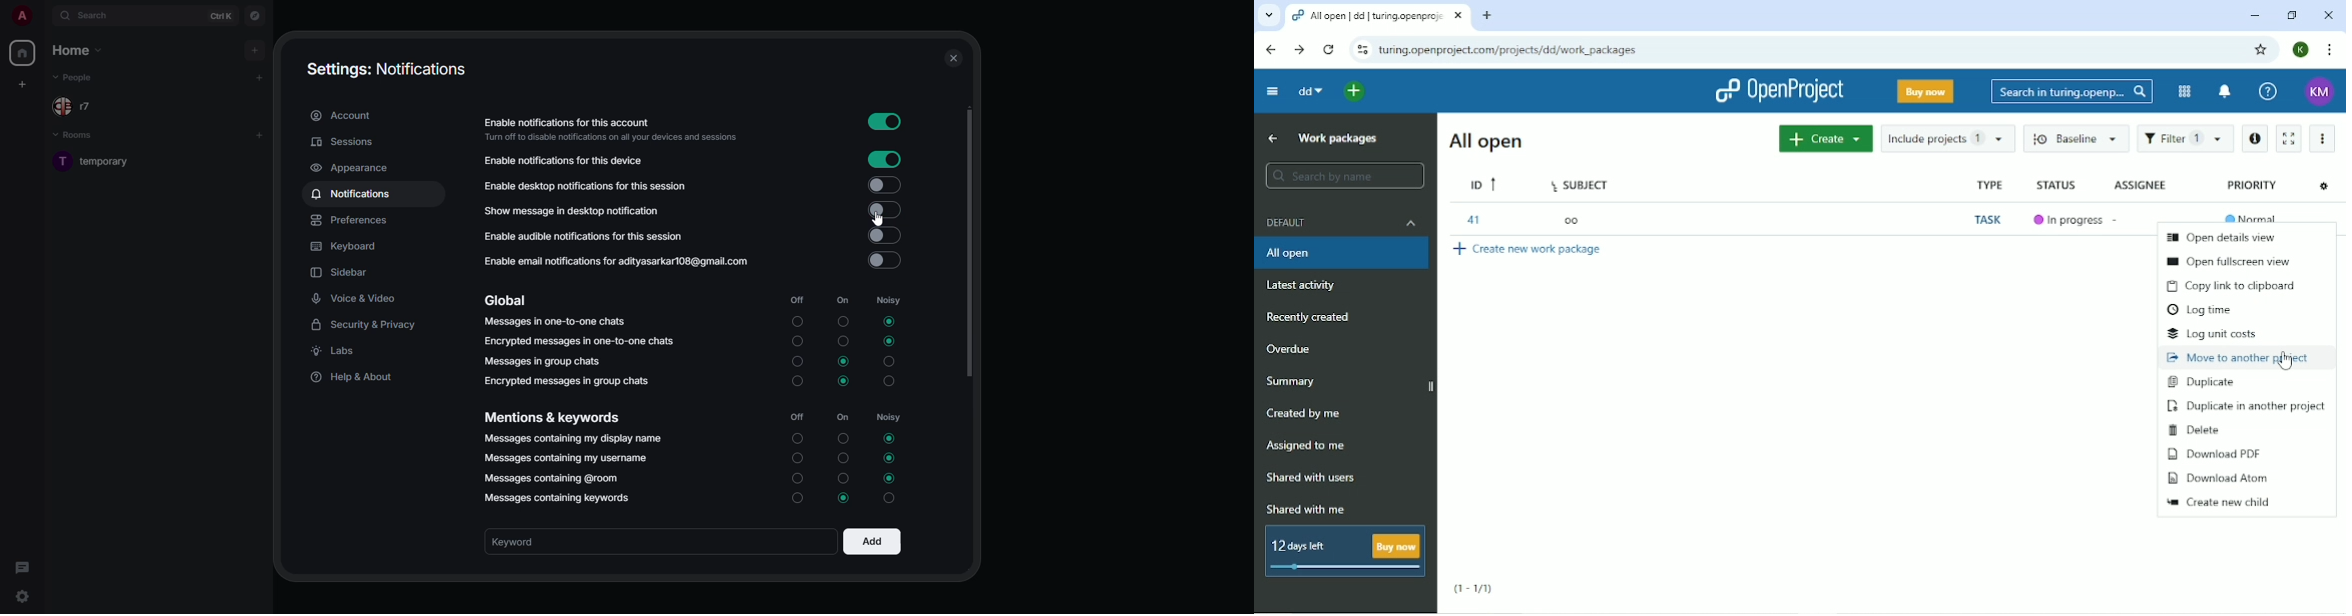  What do you see at coordinates (884, 261) in the screenshot?
I see `click to enable` at bounding box center [884, 261].